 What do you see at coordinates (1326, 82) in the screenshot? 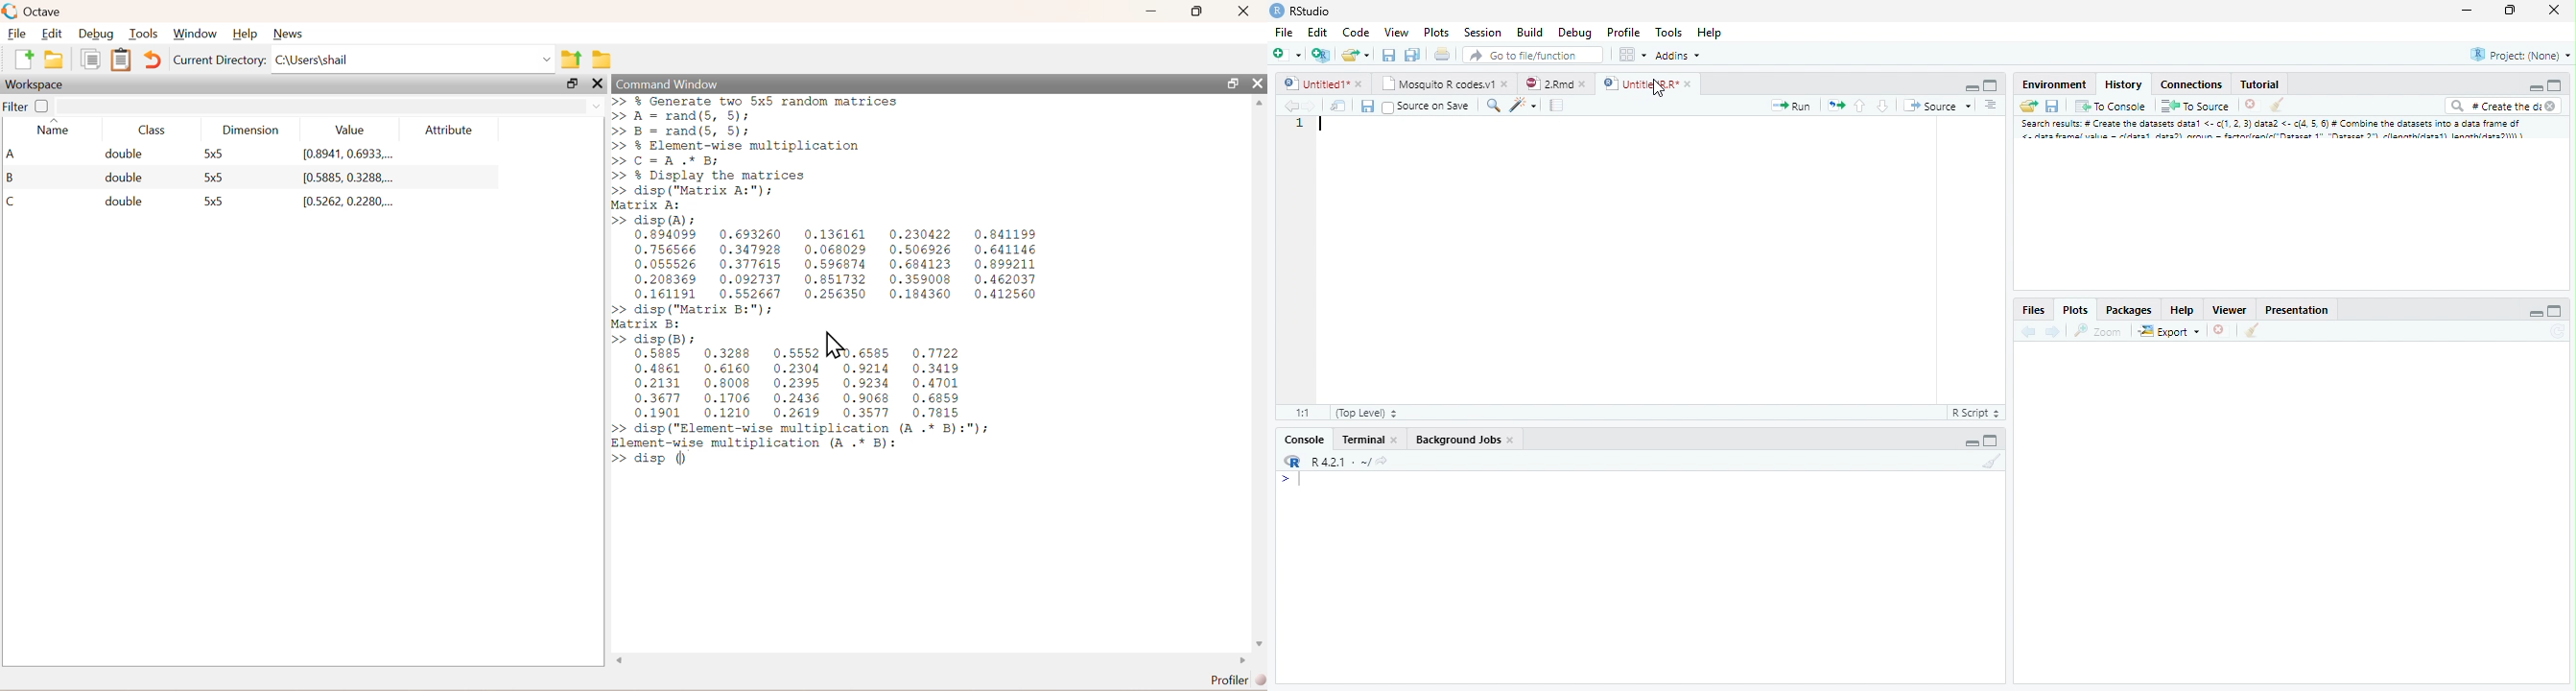
I see `Untitled` at bounding box center [1326, 82].